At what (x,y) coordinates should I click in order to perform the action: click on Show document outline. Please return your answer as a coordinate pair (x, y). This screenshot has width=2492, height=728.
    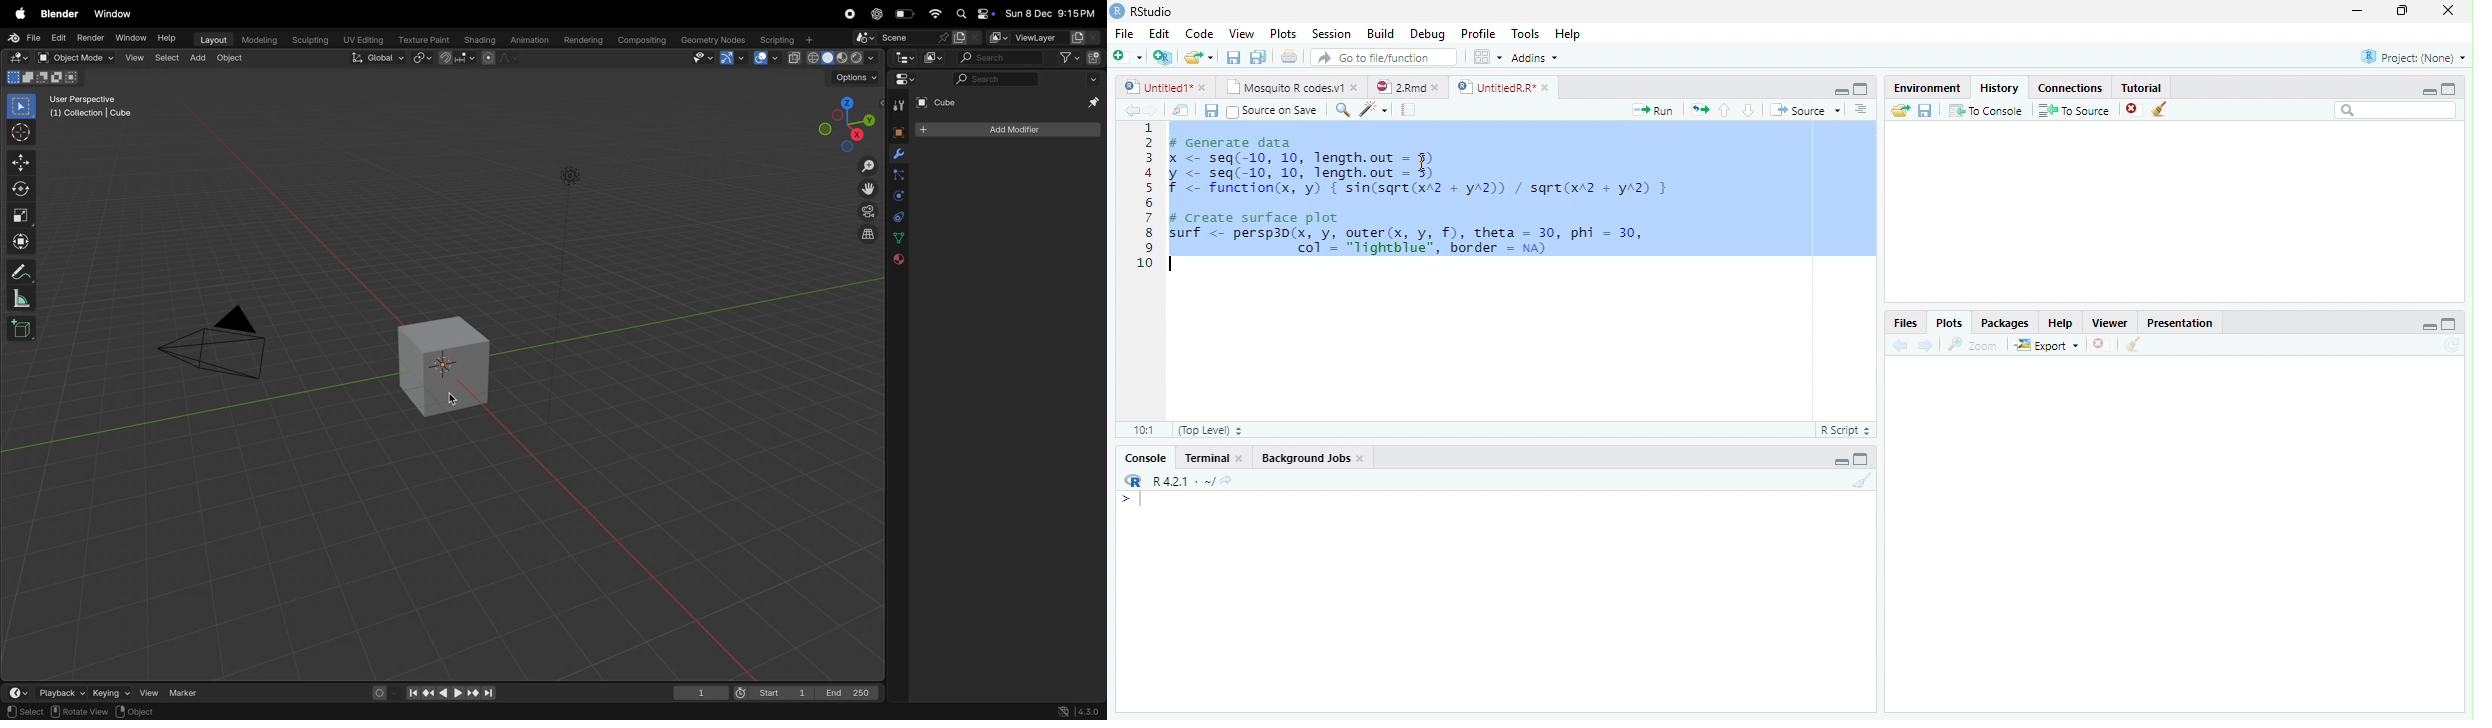
    Looking at the image, I should click on (1860, 108).